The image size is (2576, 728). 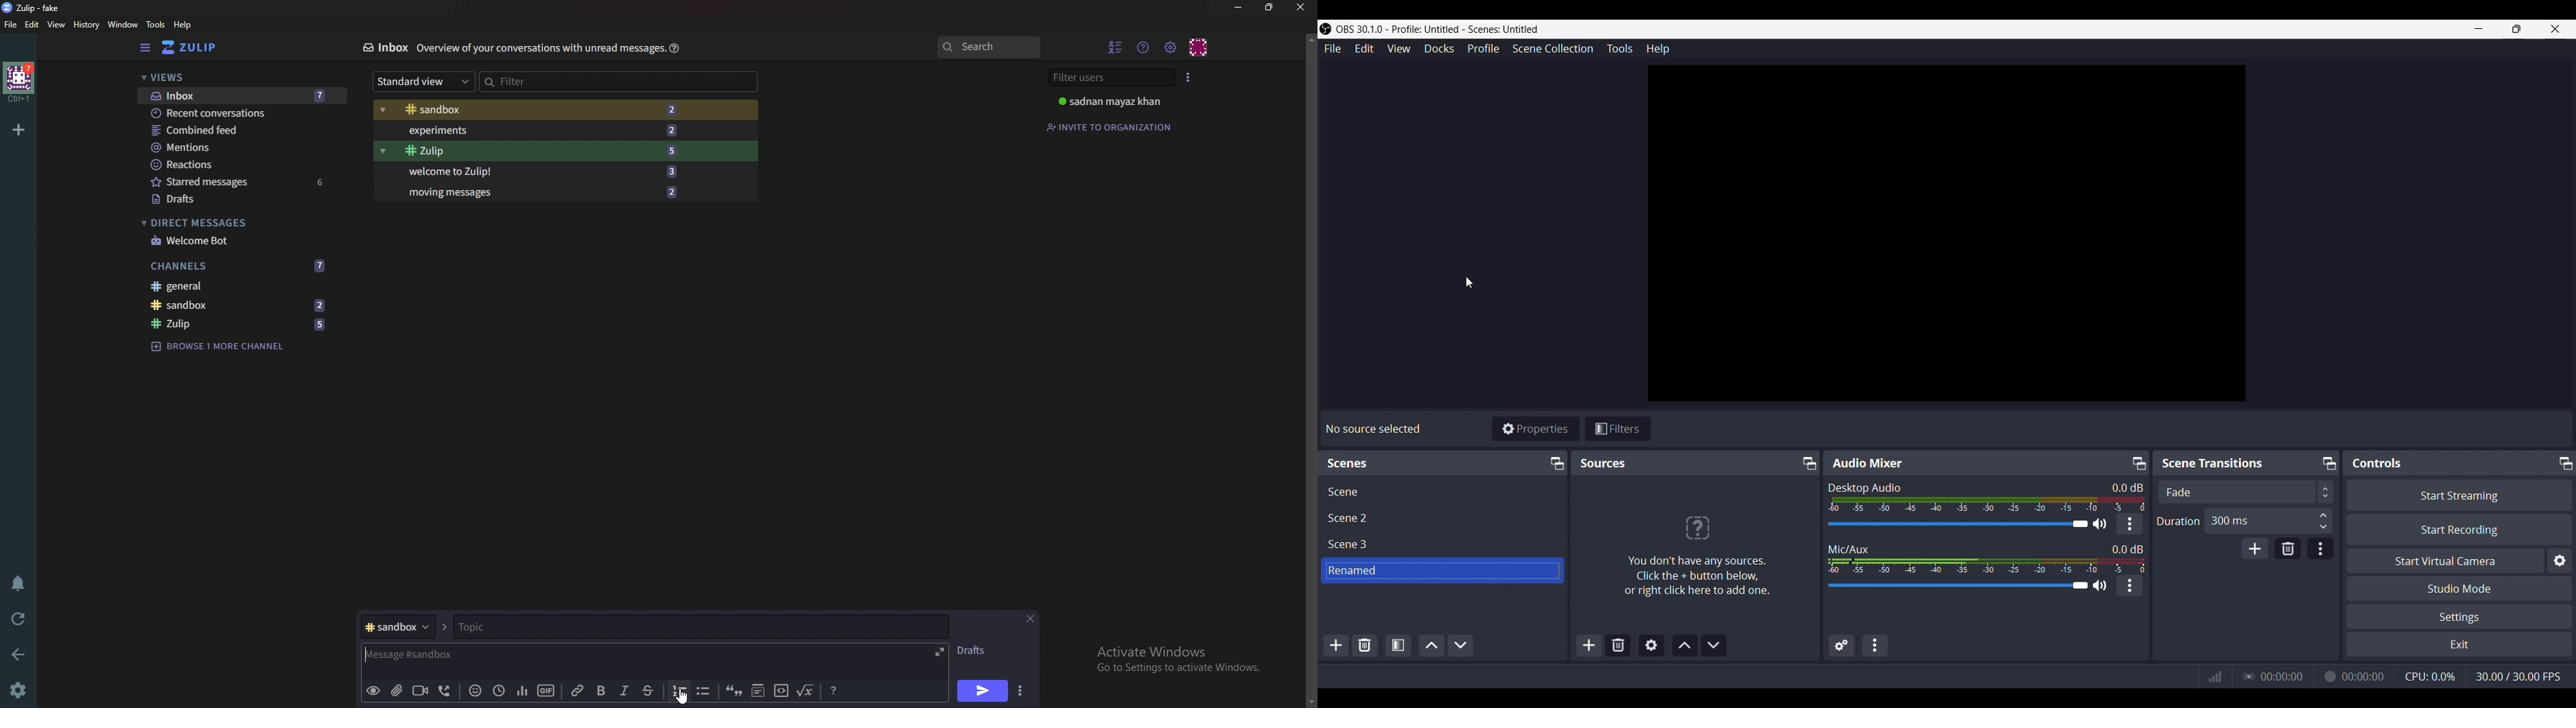 What do you see at coordinates (1865, 488) in the screenshot?
I see `Desktop Audio` at bounding box center [1865, 488].